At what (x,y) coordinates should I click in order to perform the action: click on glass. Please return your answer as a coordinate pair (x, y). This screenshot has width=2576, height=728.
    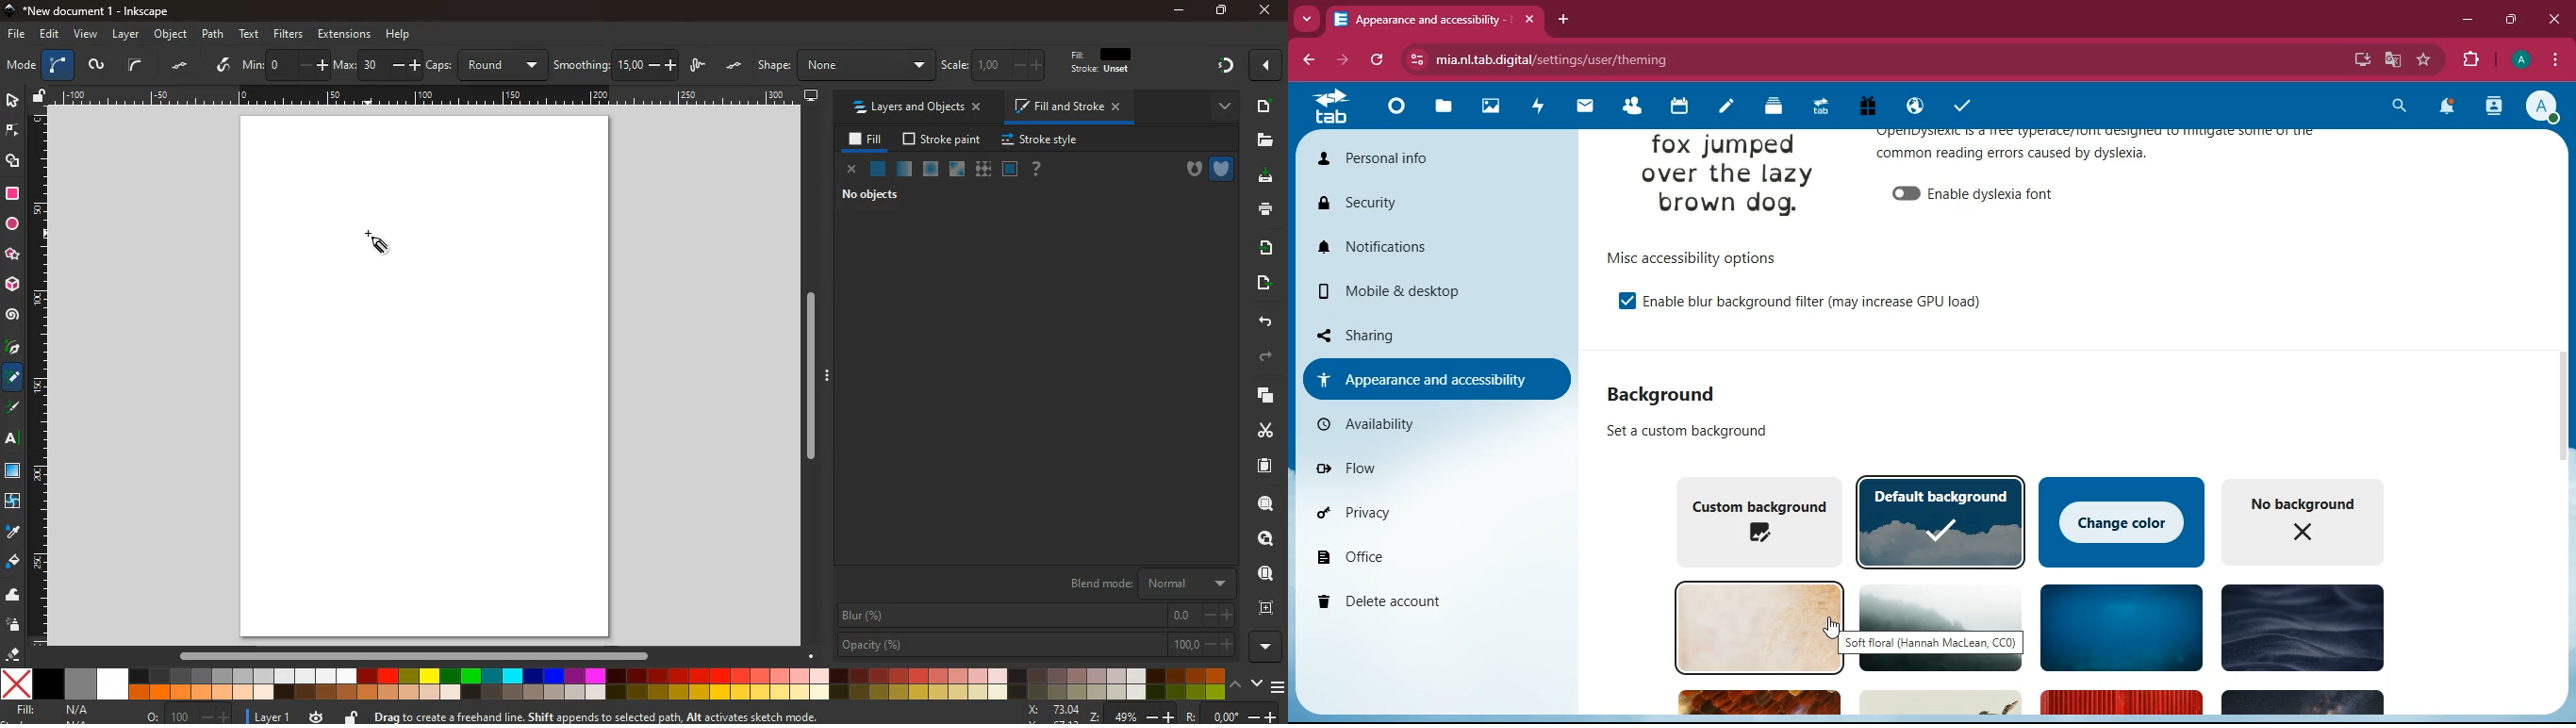
    Looking at the image, I should click on (903, 171).